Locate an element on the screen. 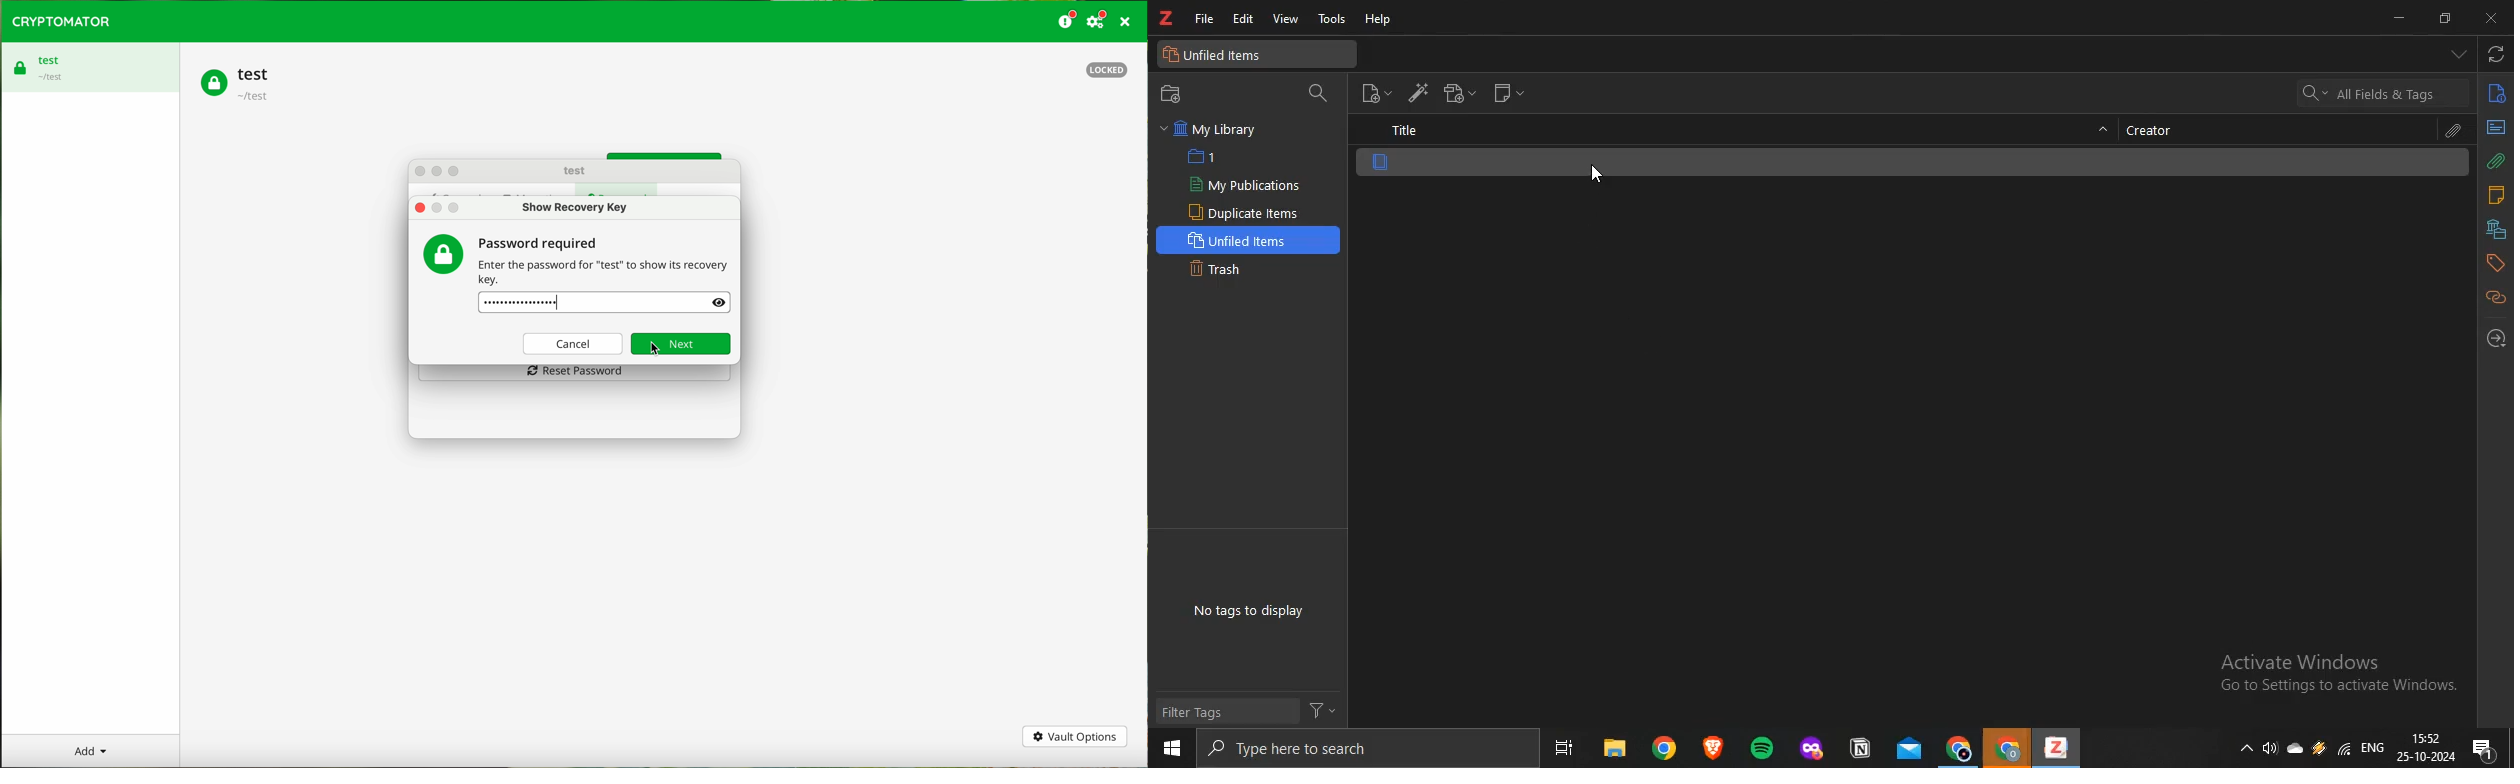  Filter Tags is located at coordinates (1206, 712).